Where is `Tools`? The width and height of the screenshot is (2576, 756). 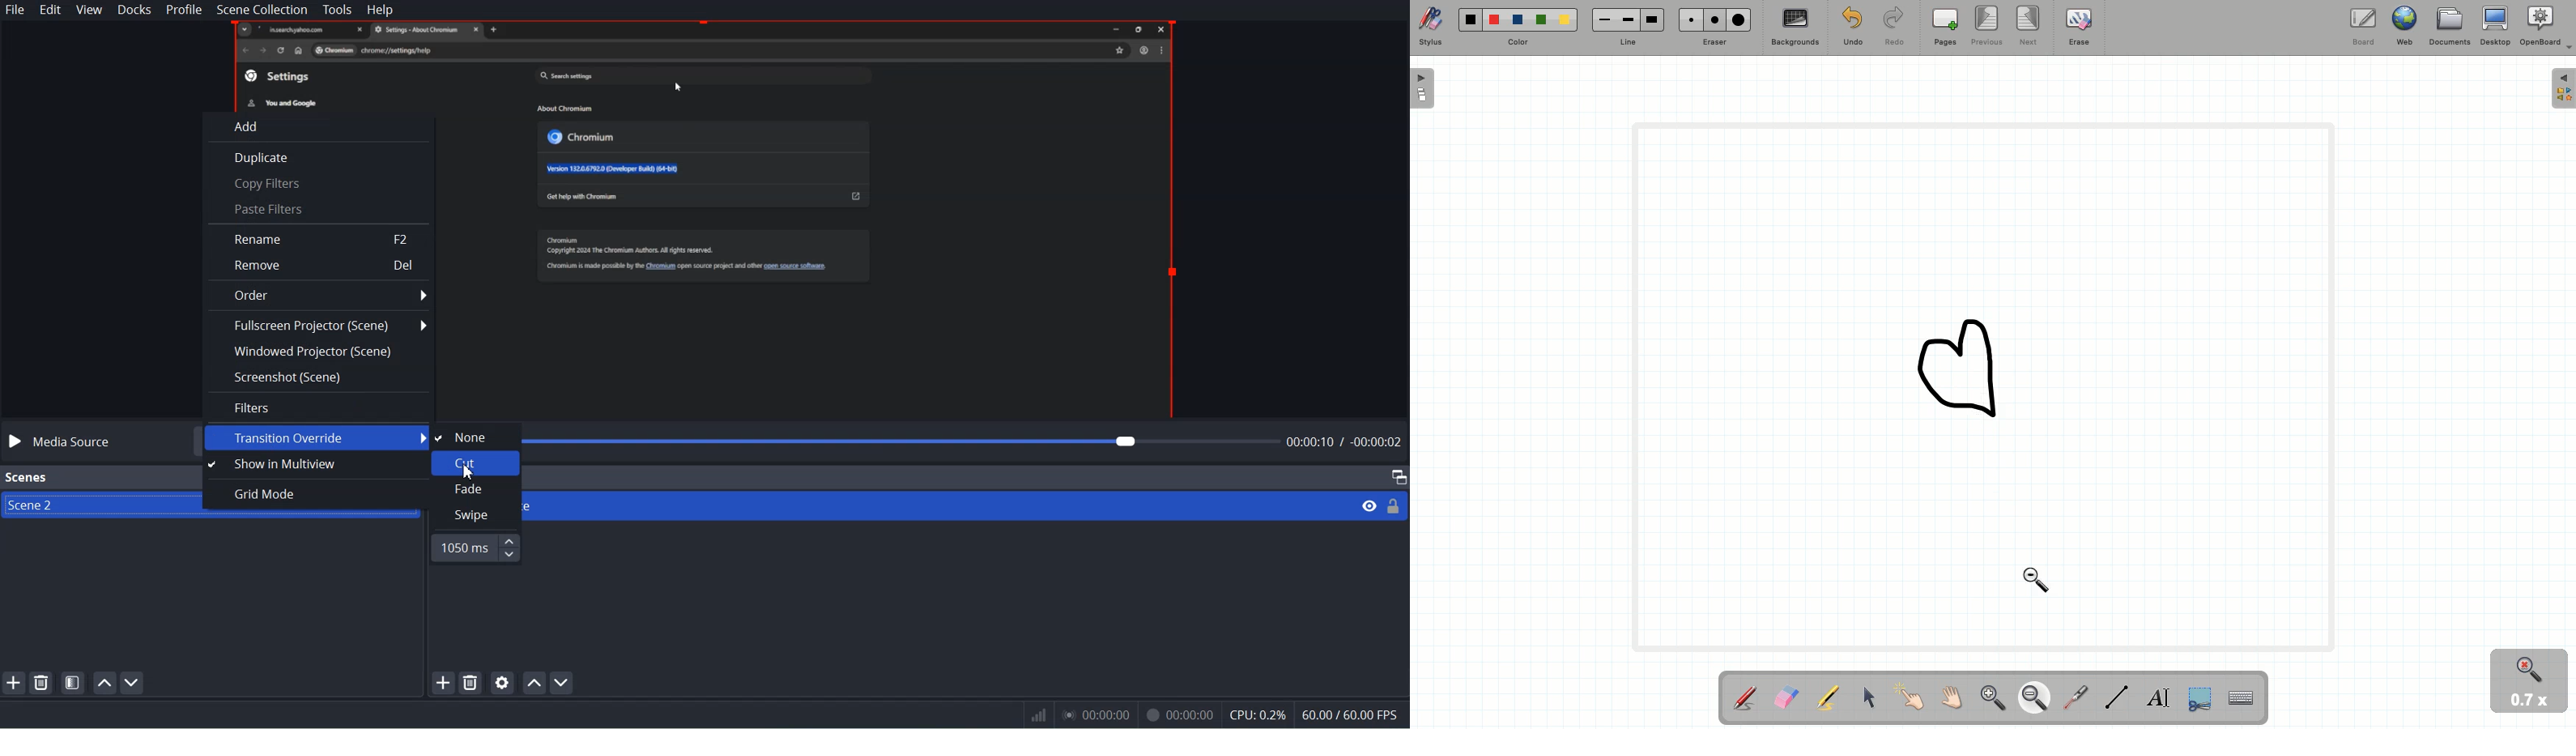 Tools is located at coordinates (336, 10).